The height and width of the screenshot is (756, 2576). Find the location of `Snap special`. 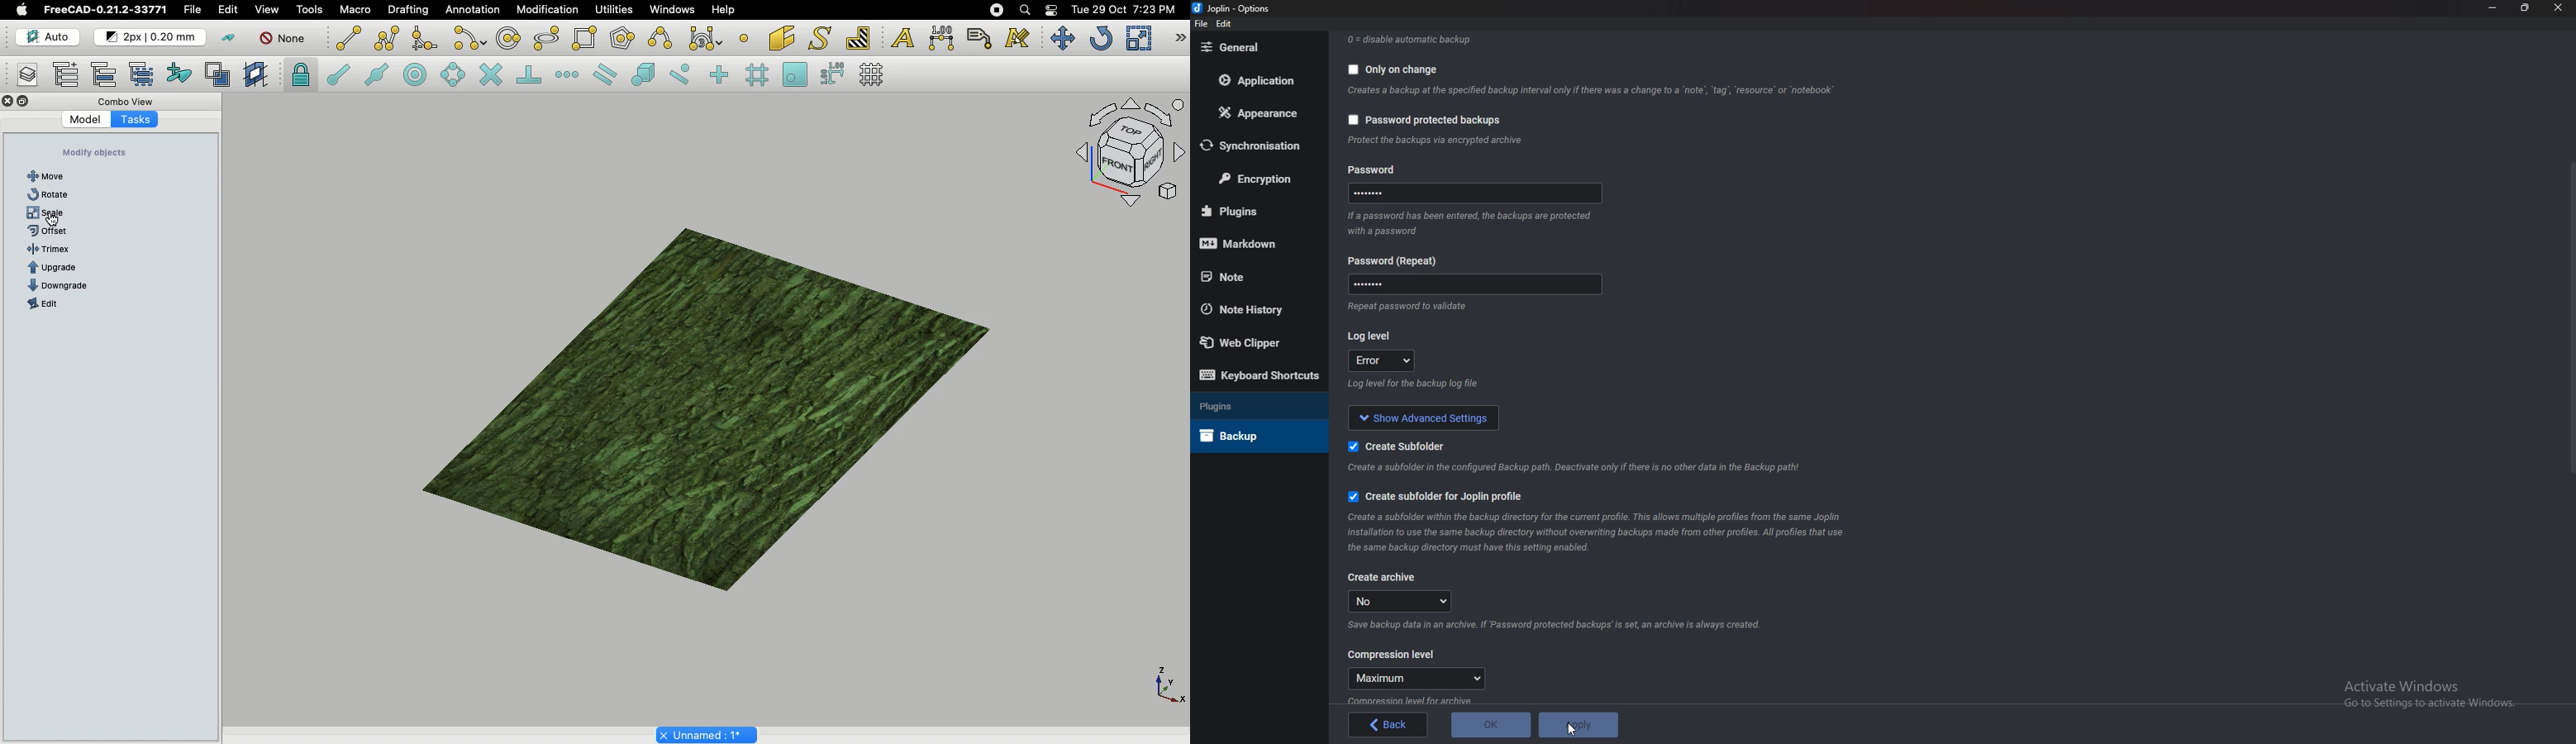

Snap special is located at coordinates (640, 73).